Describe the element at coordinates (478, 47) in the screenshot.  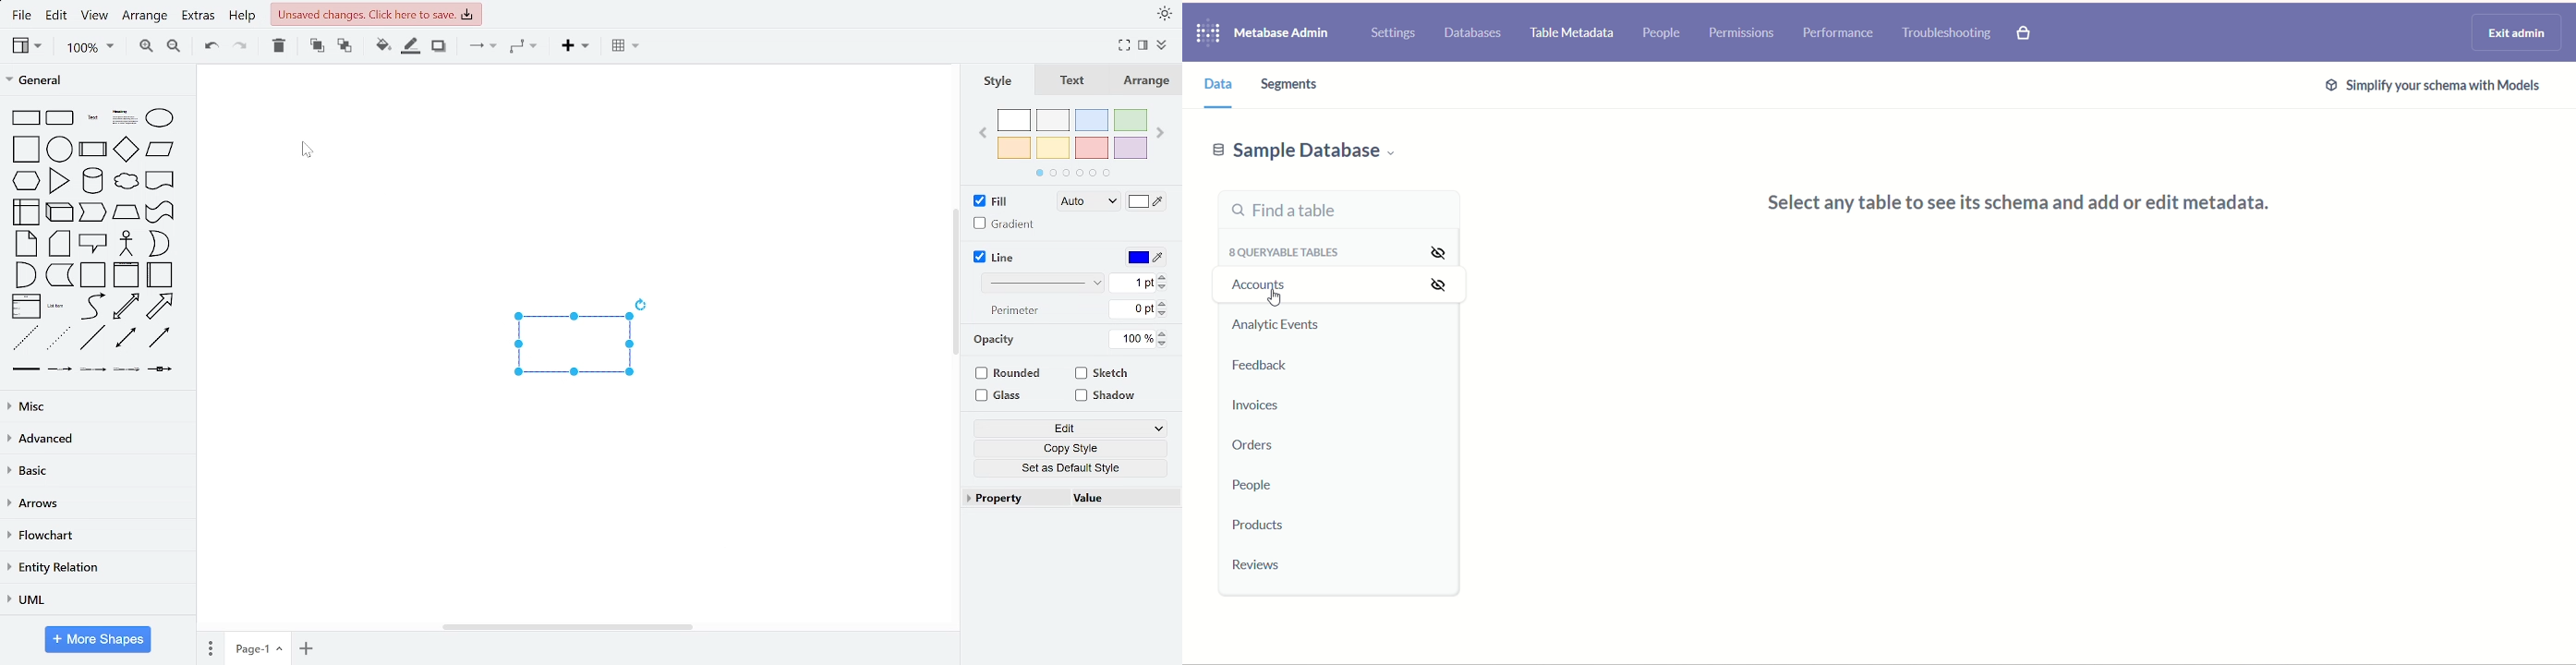
I see `connectors` at that location.